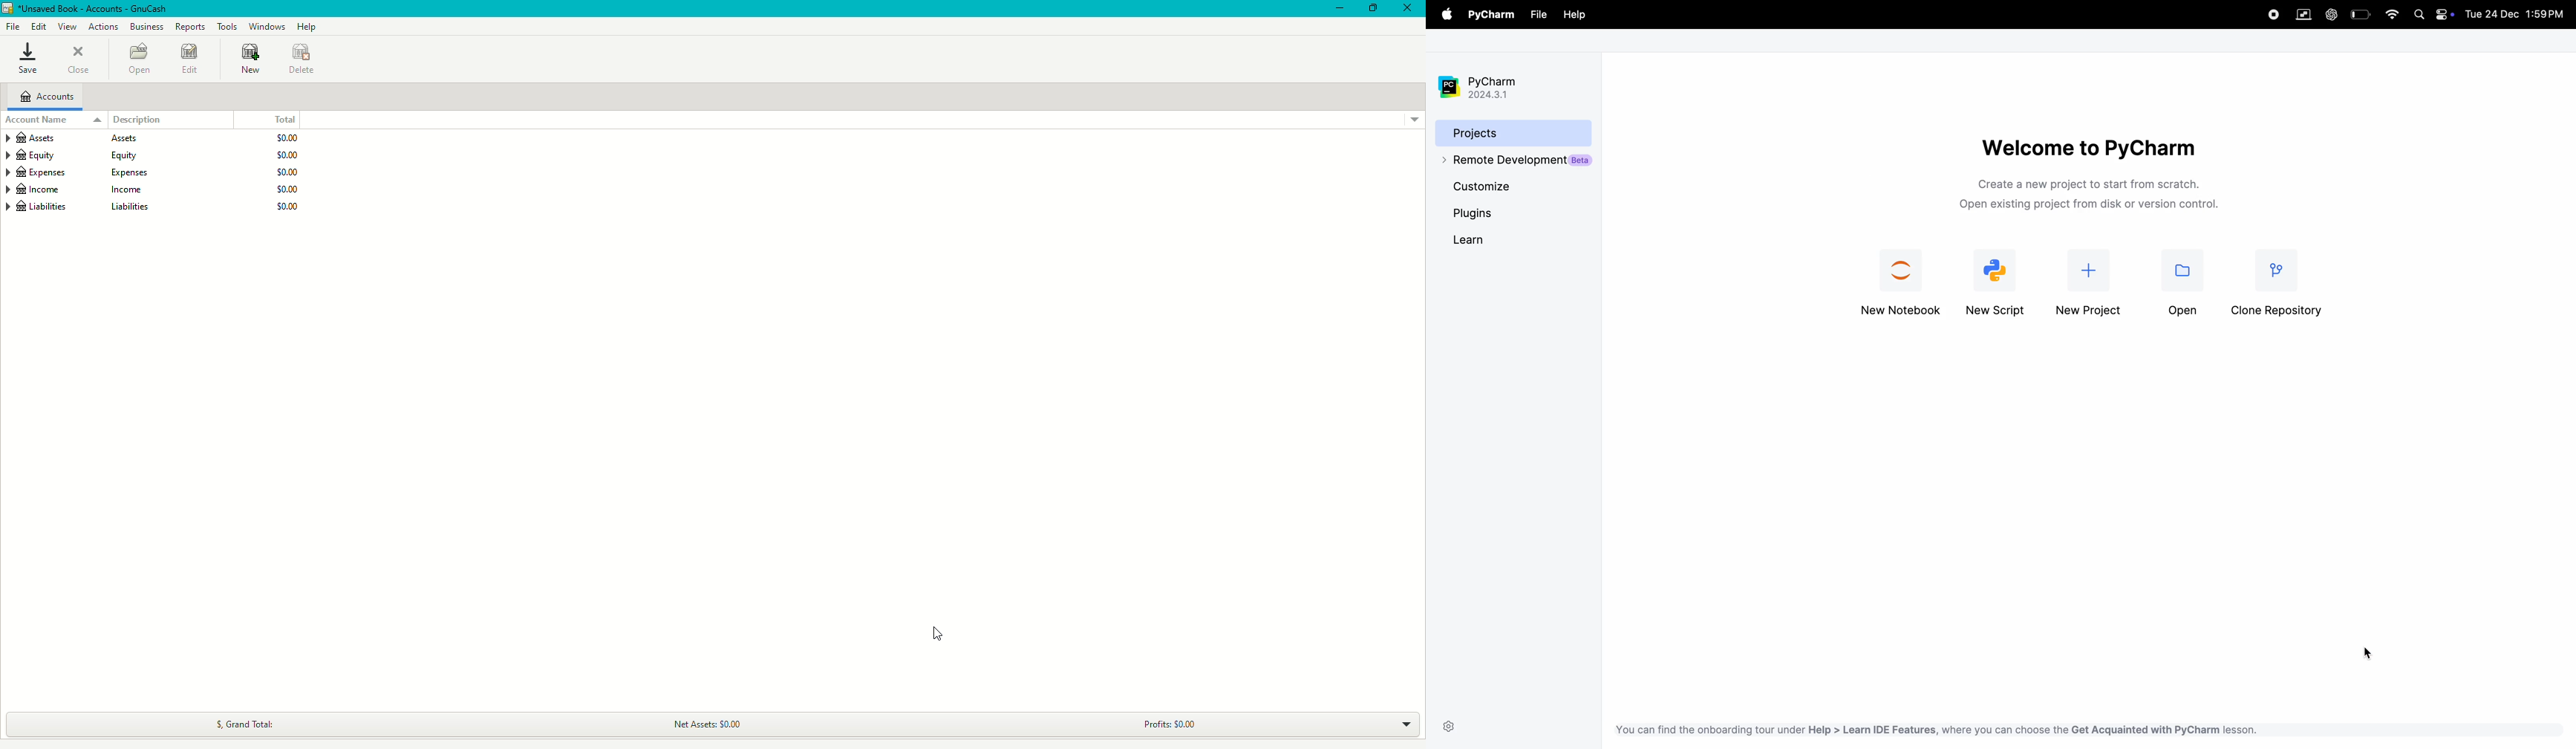  Describe the element at coordinates (2392, 16) in the screenshot. I see `wifi` at that location.